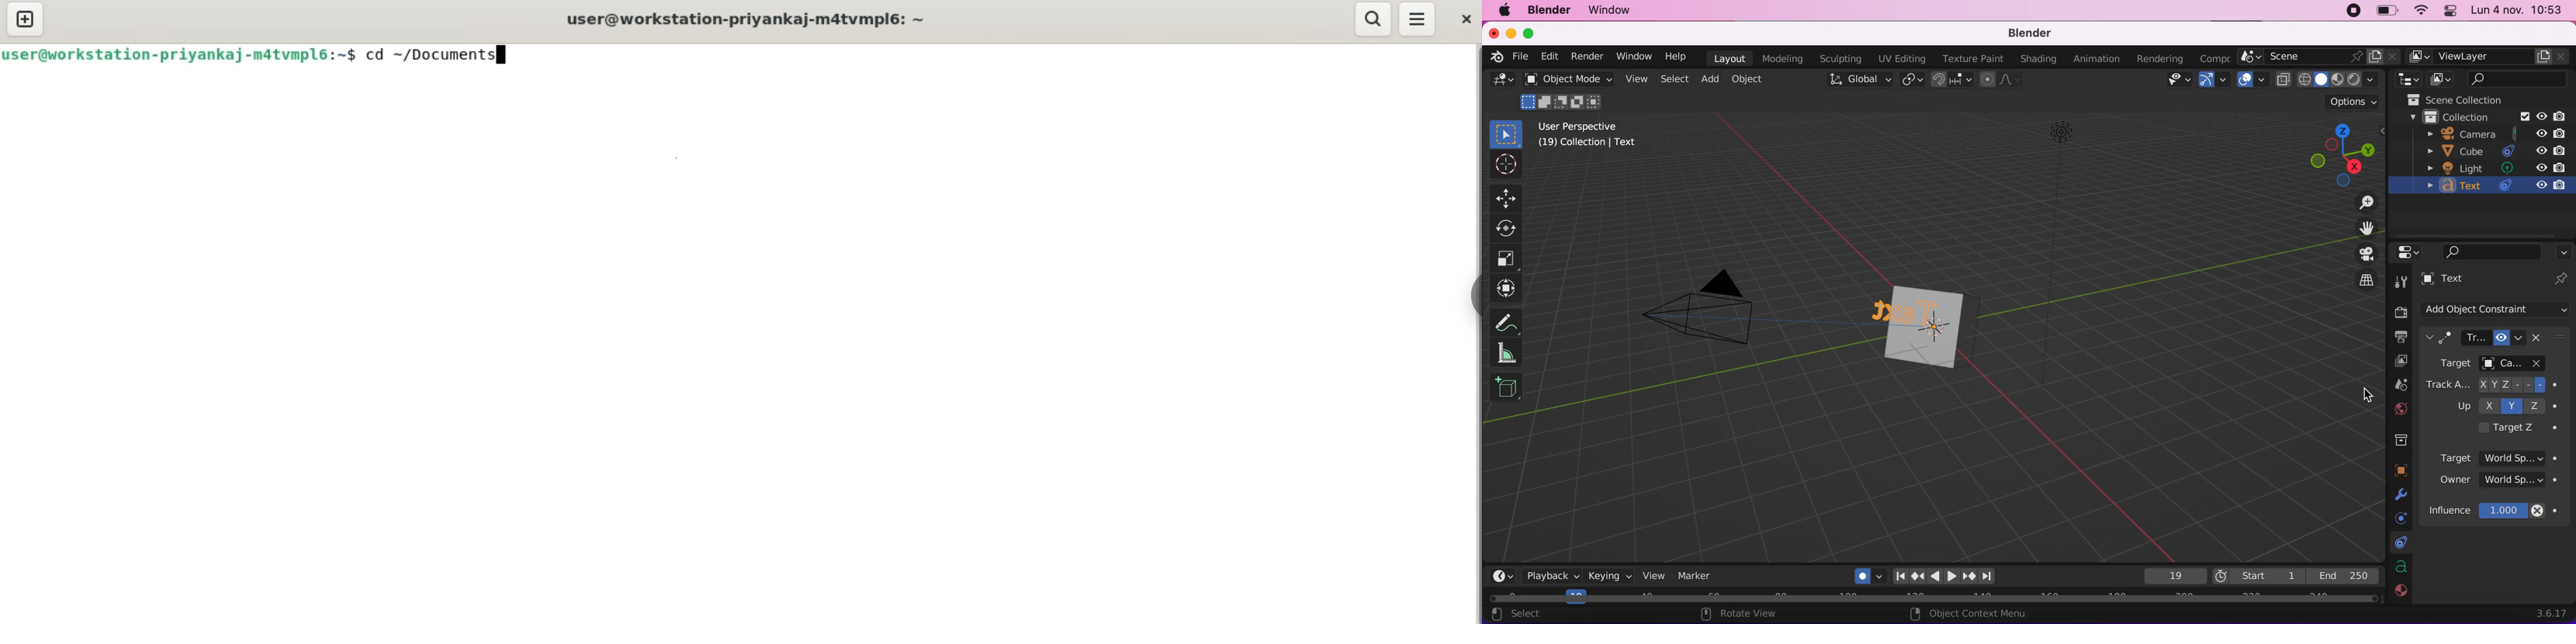  Describe the element at coordinates (2364, 253) in the screenshot. I see `toggle the camera view` at that location.